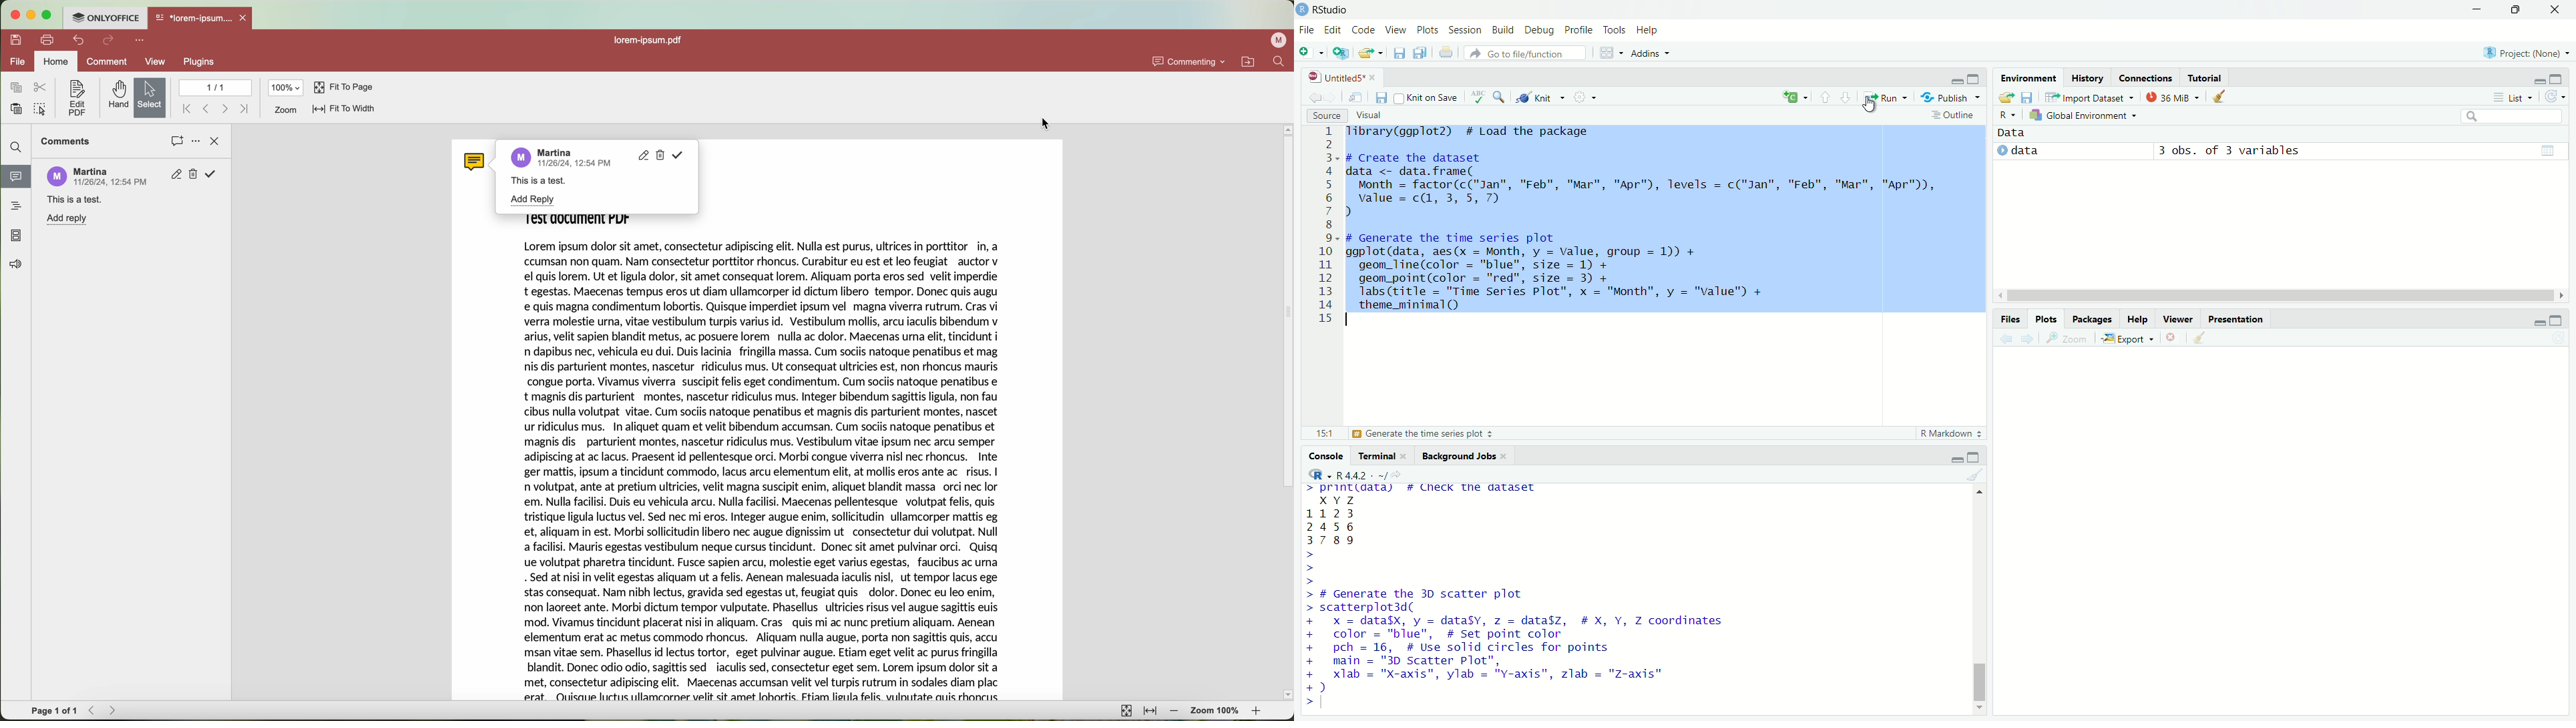 The image size is (2576, 728). What do you see at coordinates (2221, 97) in the screenshot?
I see `clear objects from the workspace` at bounding box center [2221, 97].